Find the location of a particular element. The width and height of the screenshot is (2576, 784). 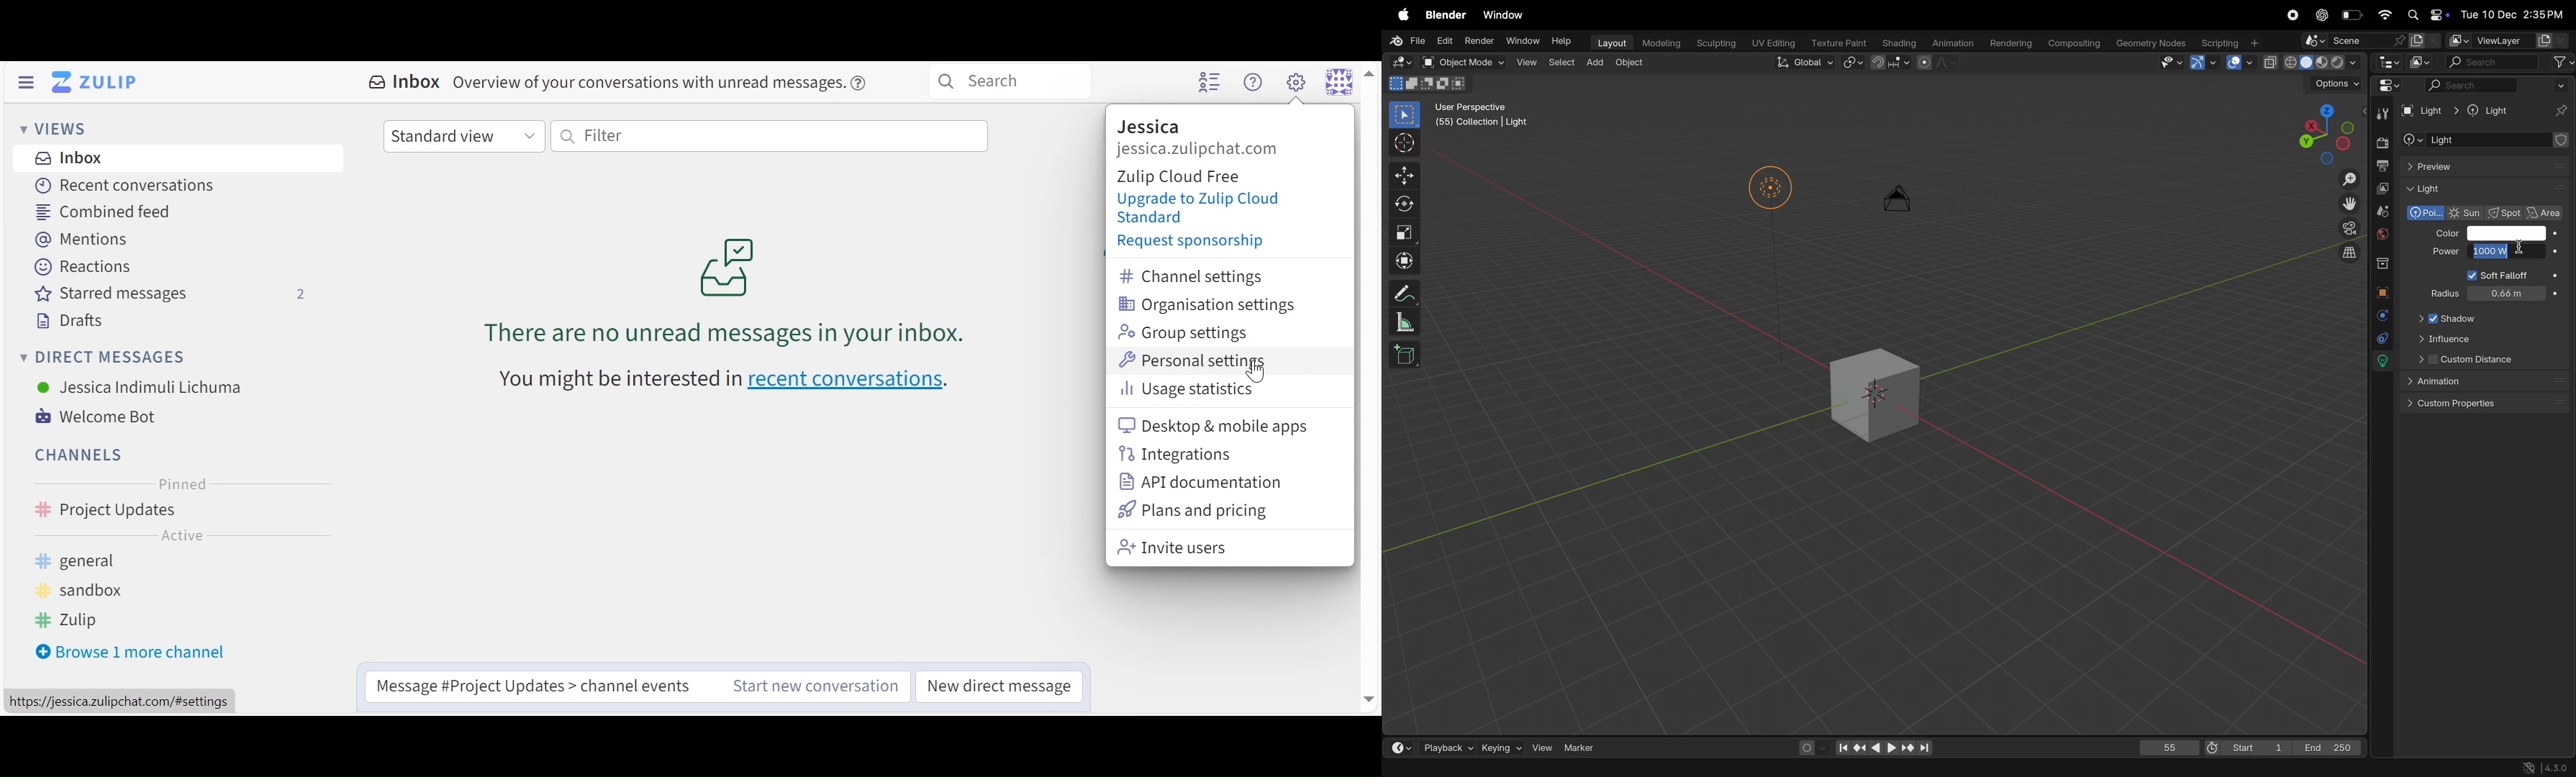

Zulip is located at coordinates (70, 622).